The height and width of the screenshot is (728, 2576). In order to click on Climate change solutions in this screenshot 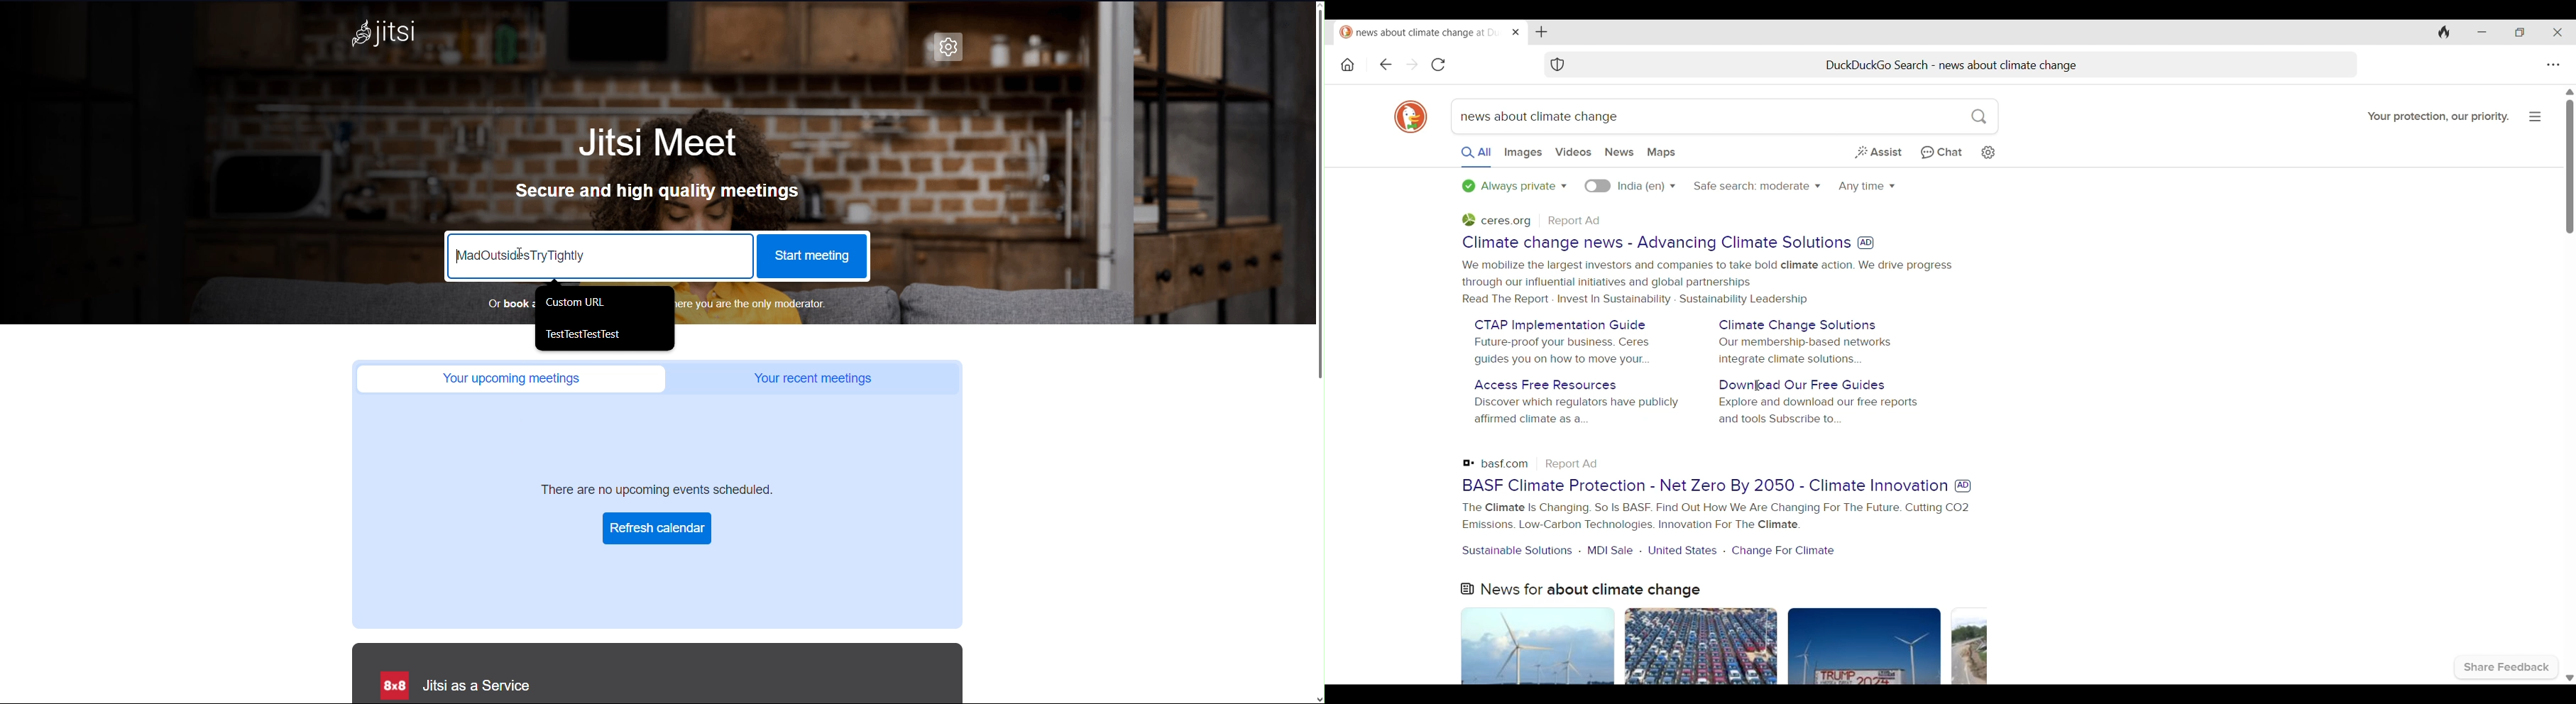, I will do `click(1798, 324)`.